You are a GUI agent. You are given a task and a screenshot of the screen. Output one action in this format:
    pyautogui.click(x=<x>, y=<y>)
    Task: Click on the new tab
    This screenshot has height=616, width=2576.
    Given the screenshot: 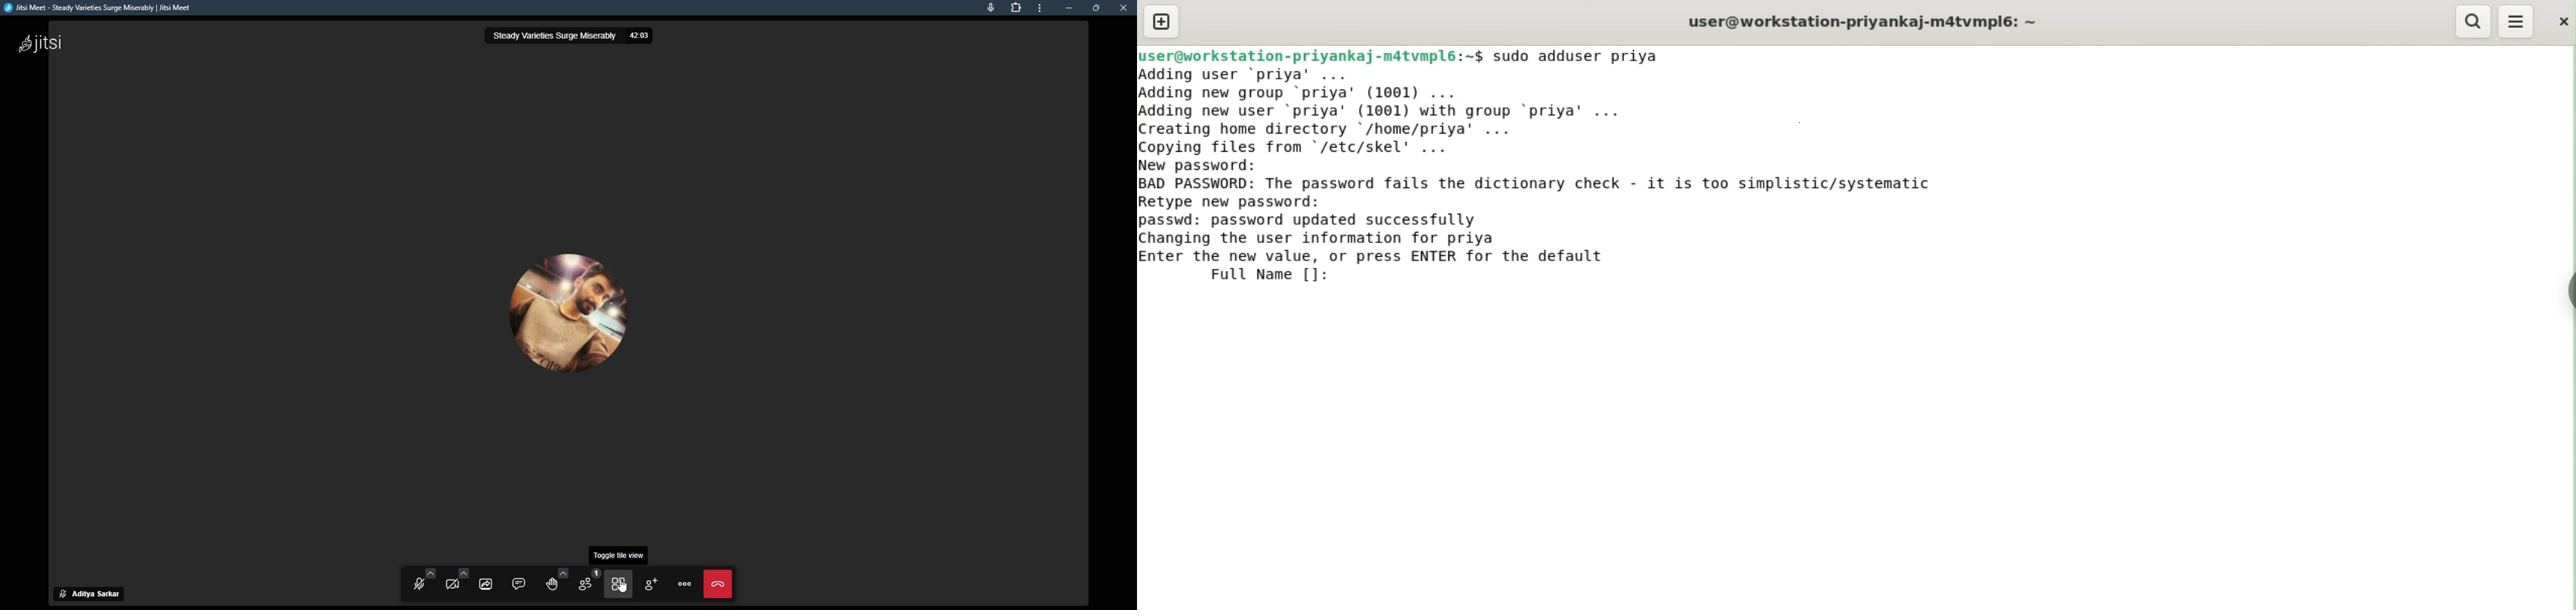 What is the action you would take?
    pyautogui.click(x=1162, y=21)
    